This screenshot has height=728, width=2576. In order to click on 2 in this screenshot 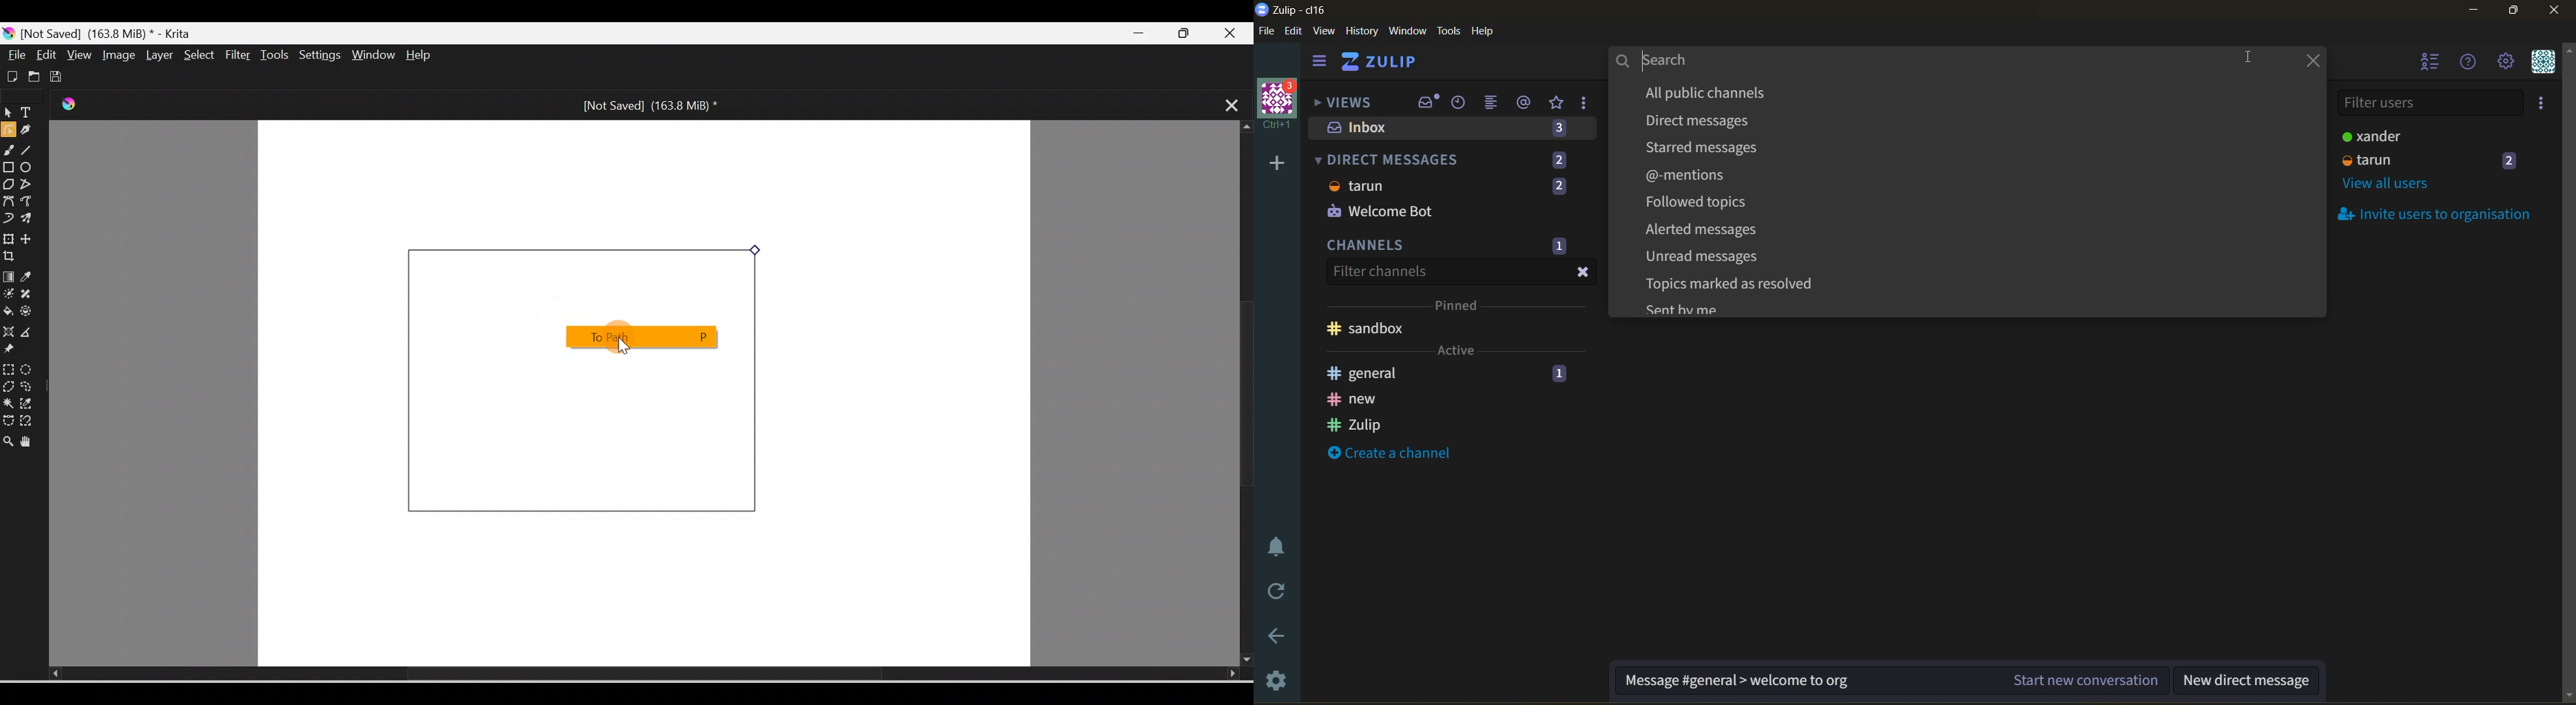, I will do `click(2511, 160)`.